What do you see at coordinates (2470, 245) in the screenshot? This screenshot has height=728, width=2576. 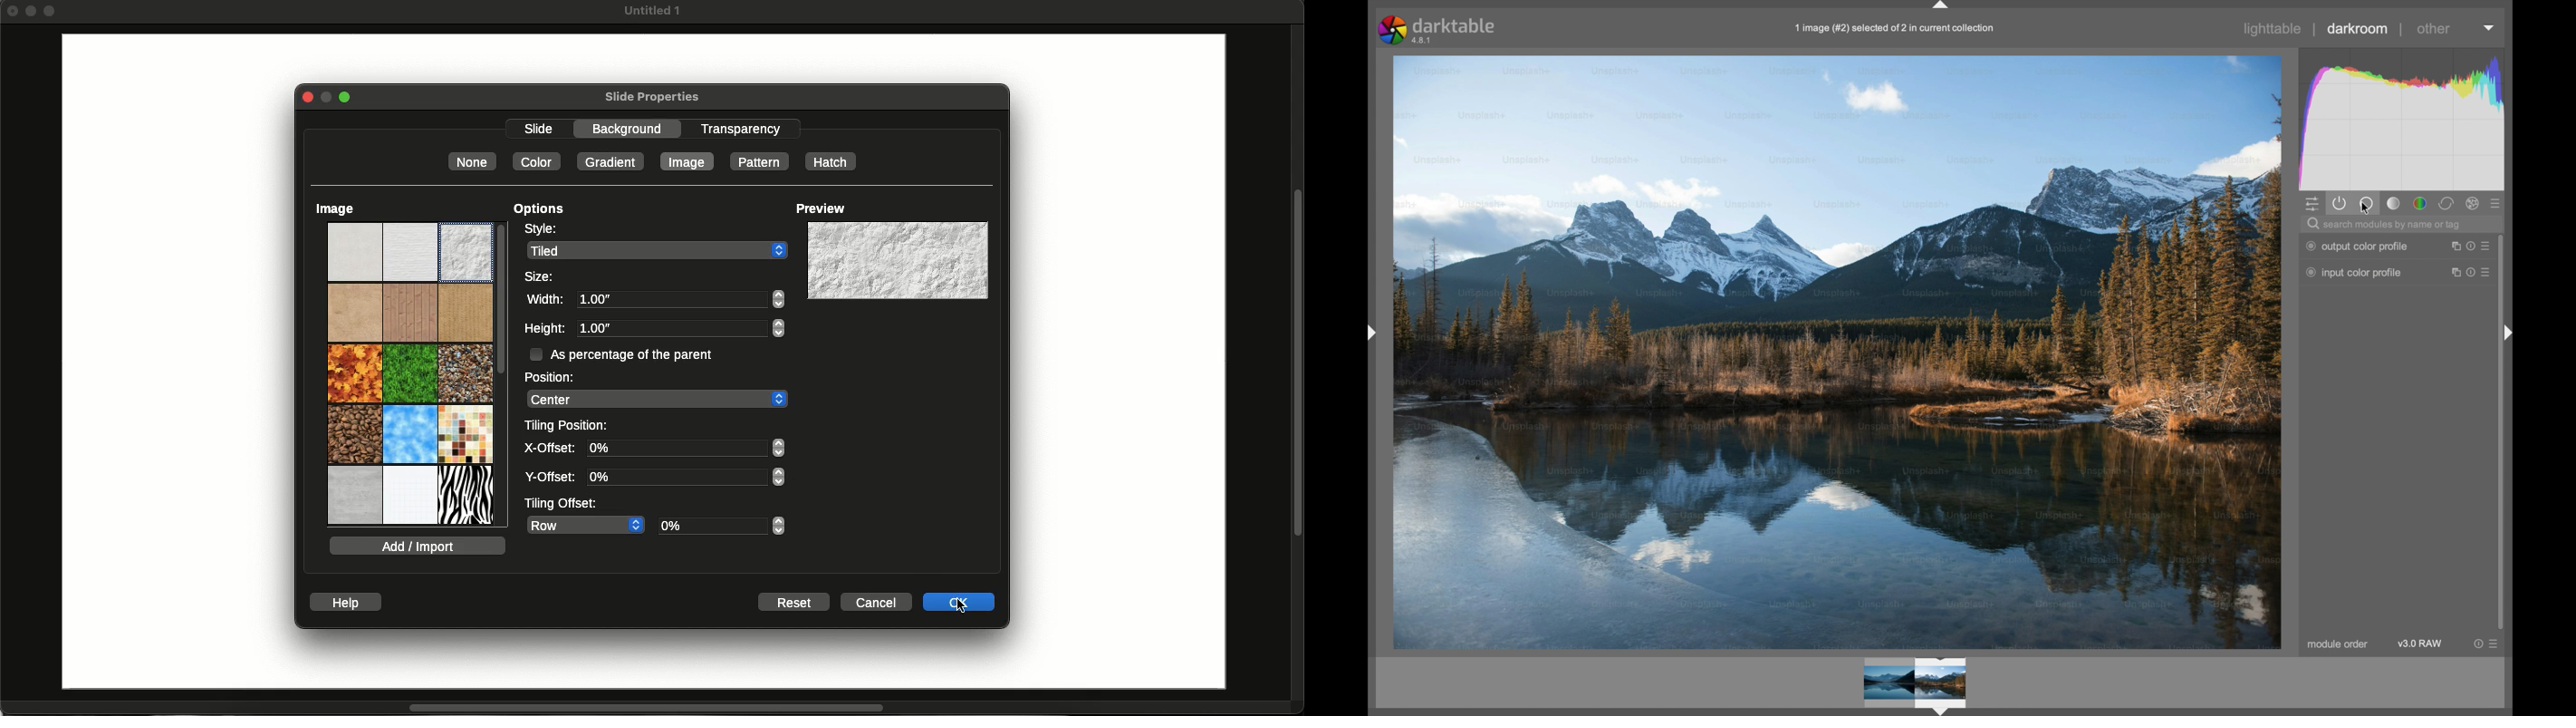 I see `reset parameter` at bounding box center [2470, 245].